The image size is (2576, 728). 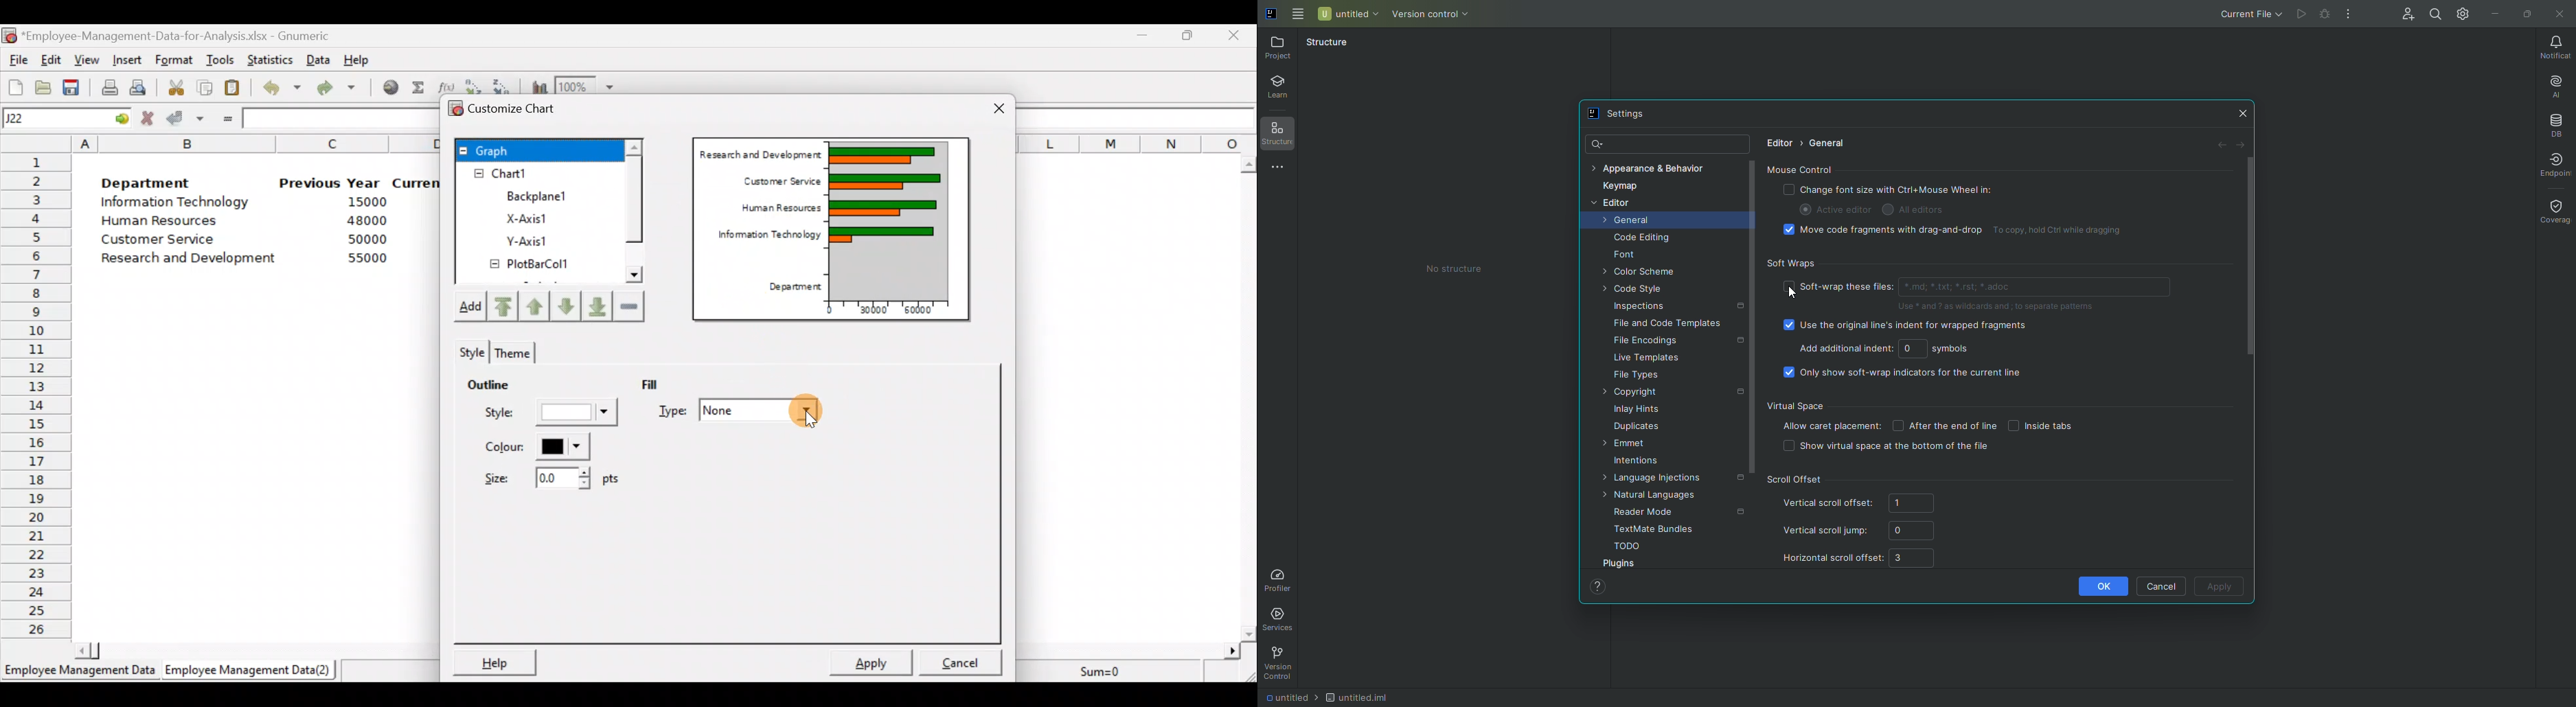 What do you see at coordinates (633, 213) in the screenshot?
I see `Scroll bar` at bounding box center [633, 213].